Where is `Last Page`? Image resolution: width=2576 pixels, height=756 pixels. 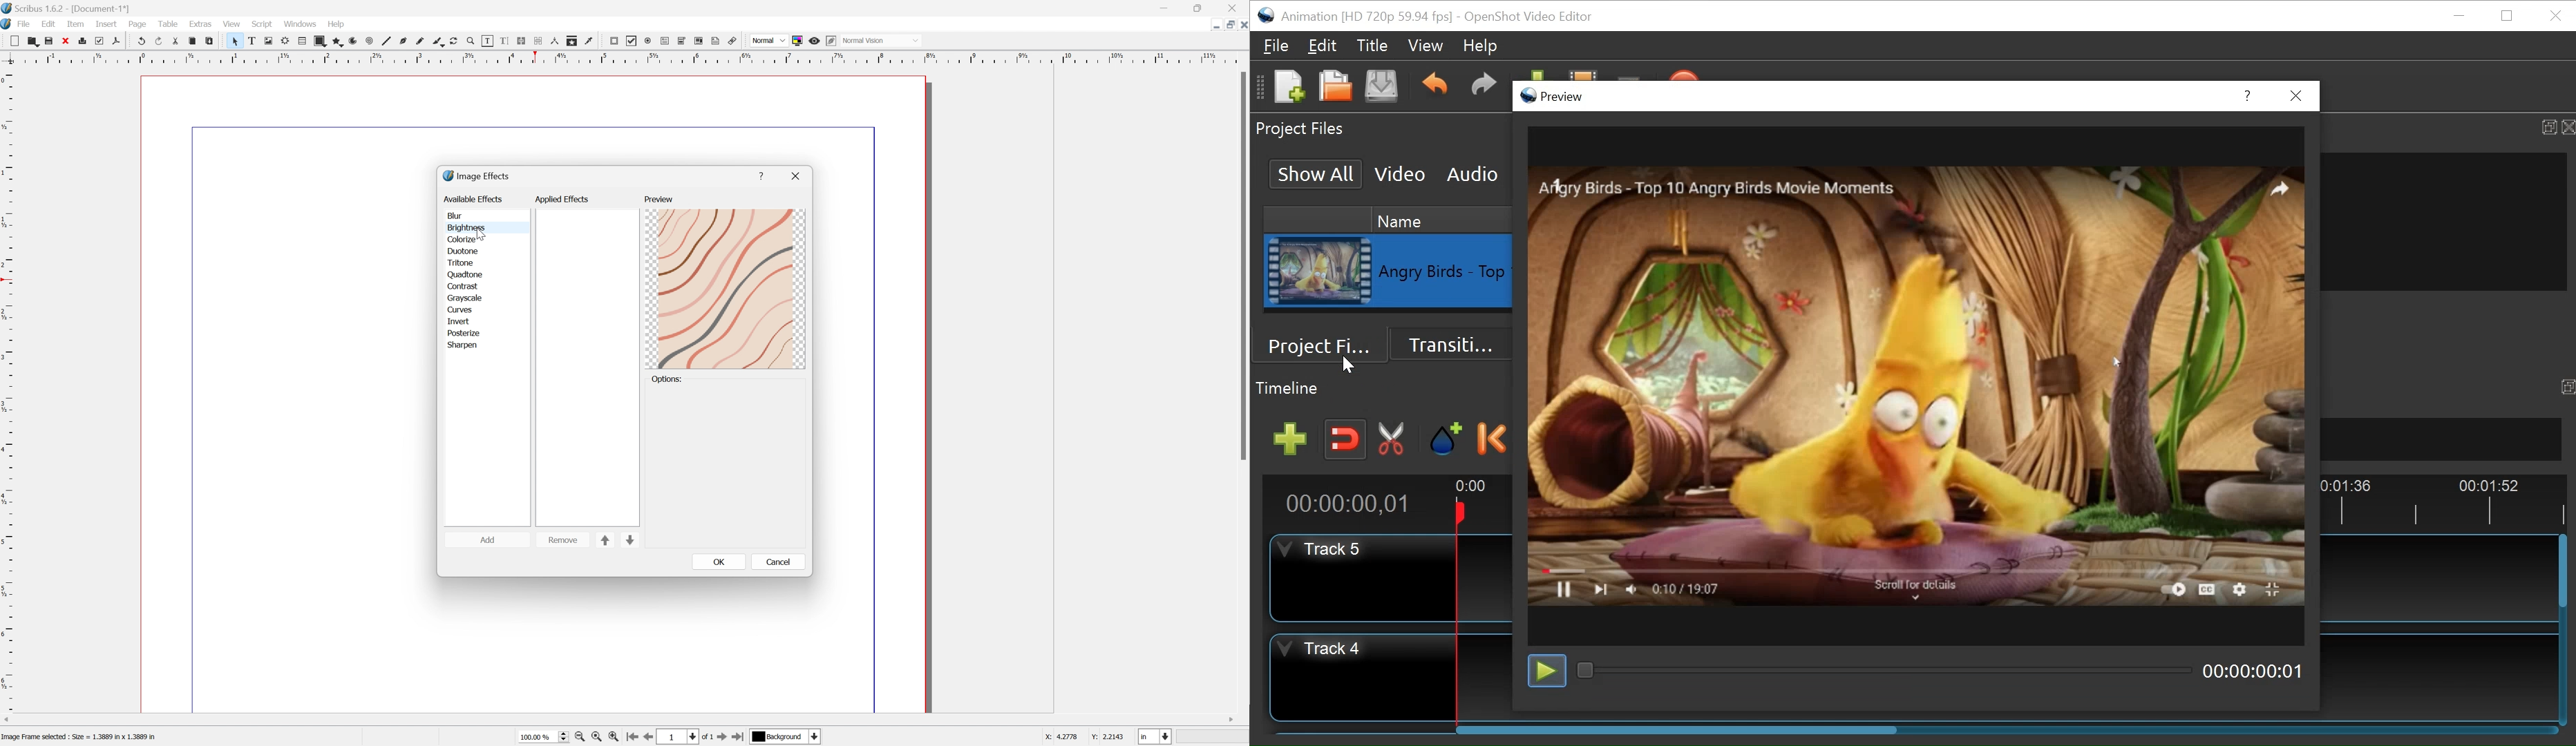 Last Page is located at coordinates (742, 736).